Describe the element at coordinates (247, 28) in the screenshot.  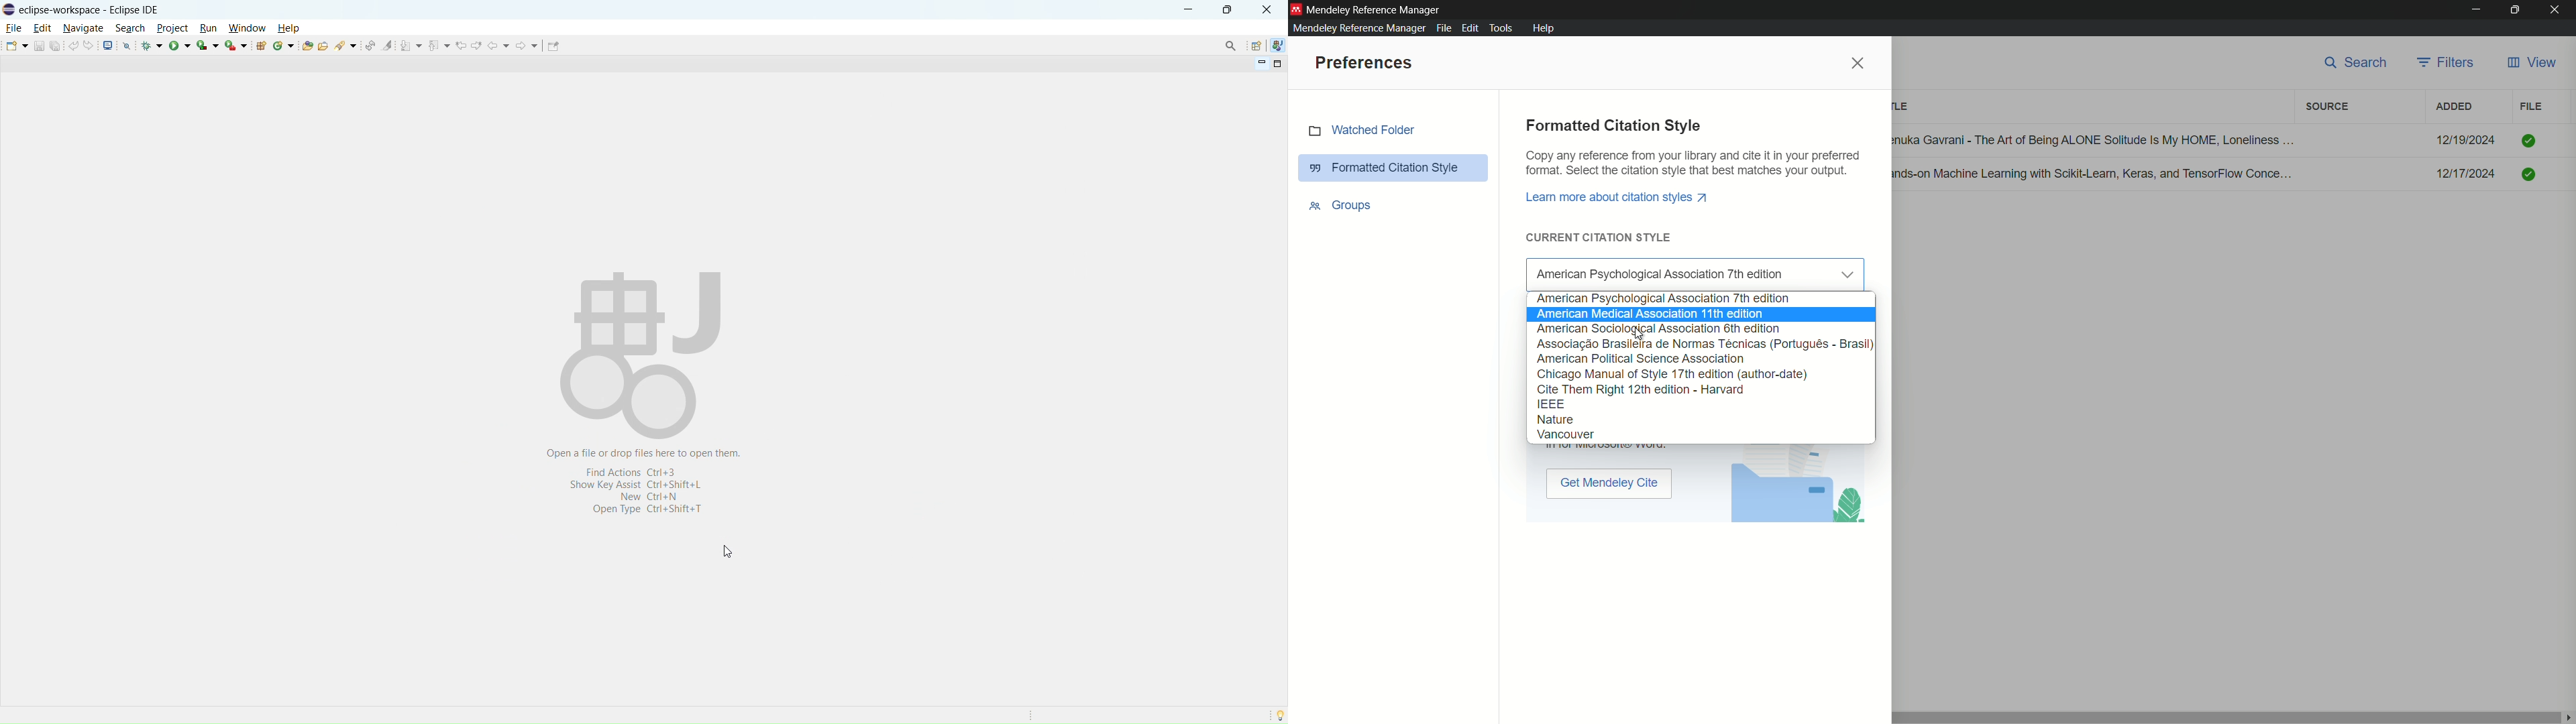
I see `window` at that location.